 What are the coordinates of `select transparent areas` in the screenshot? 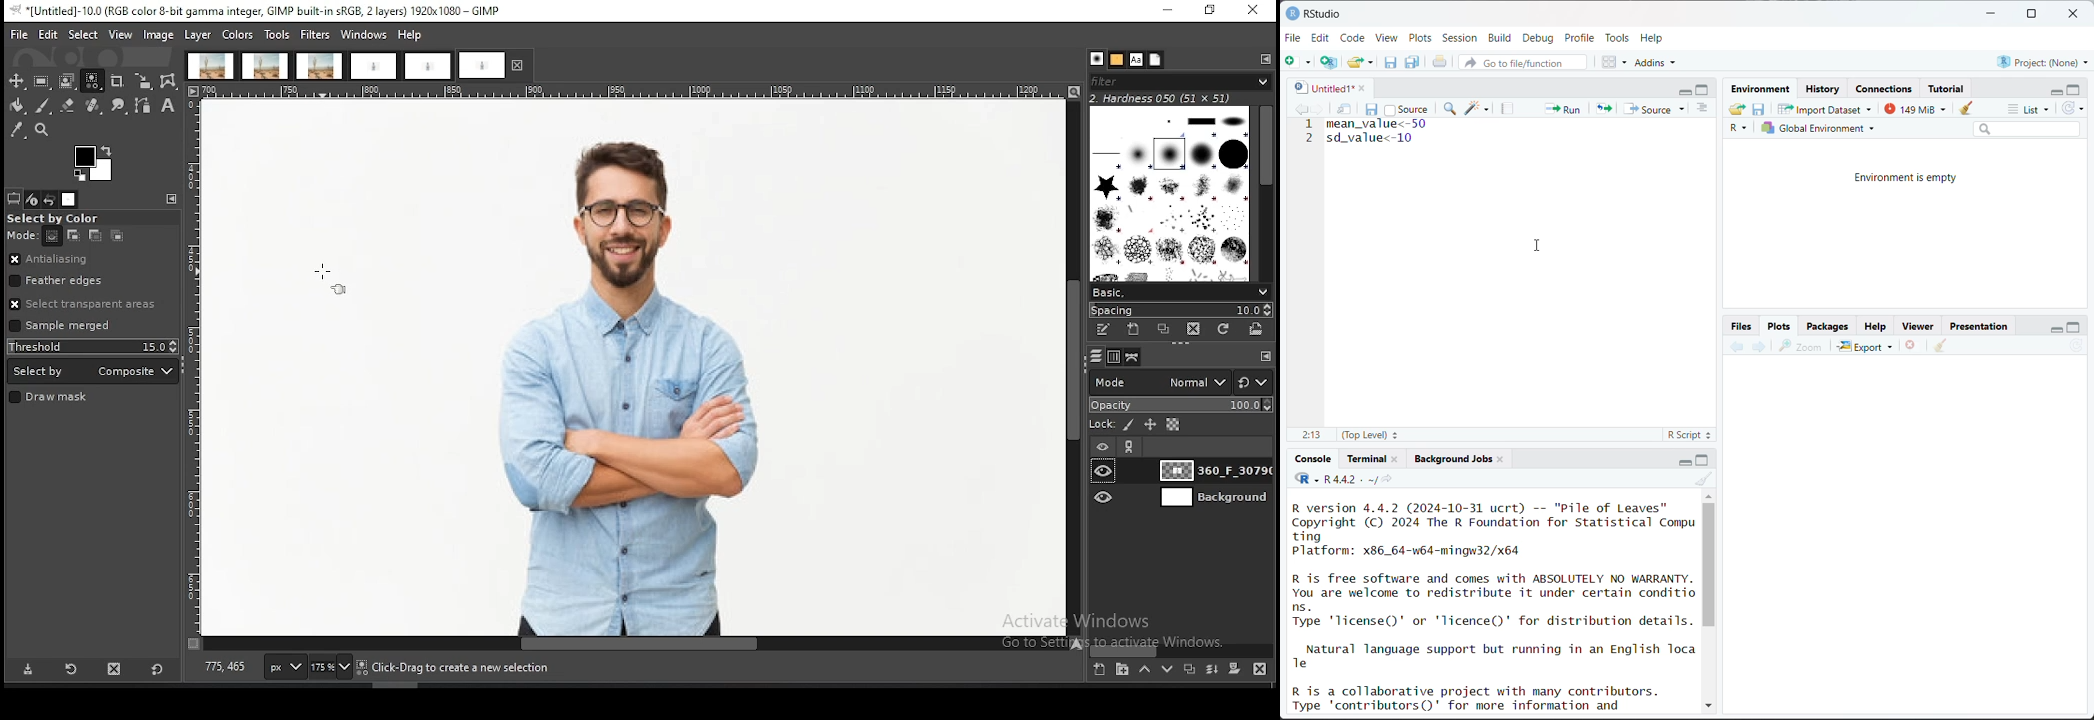 It's located at (87, 304).